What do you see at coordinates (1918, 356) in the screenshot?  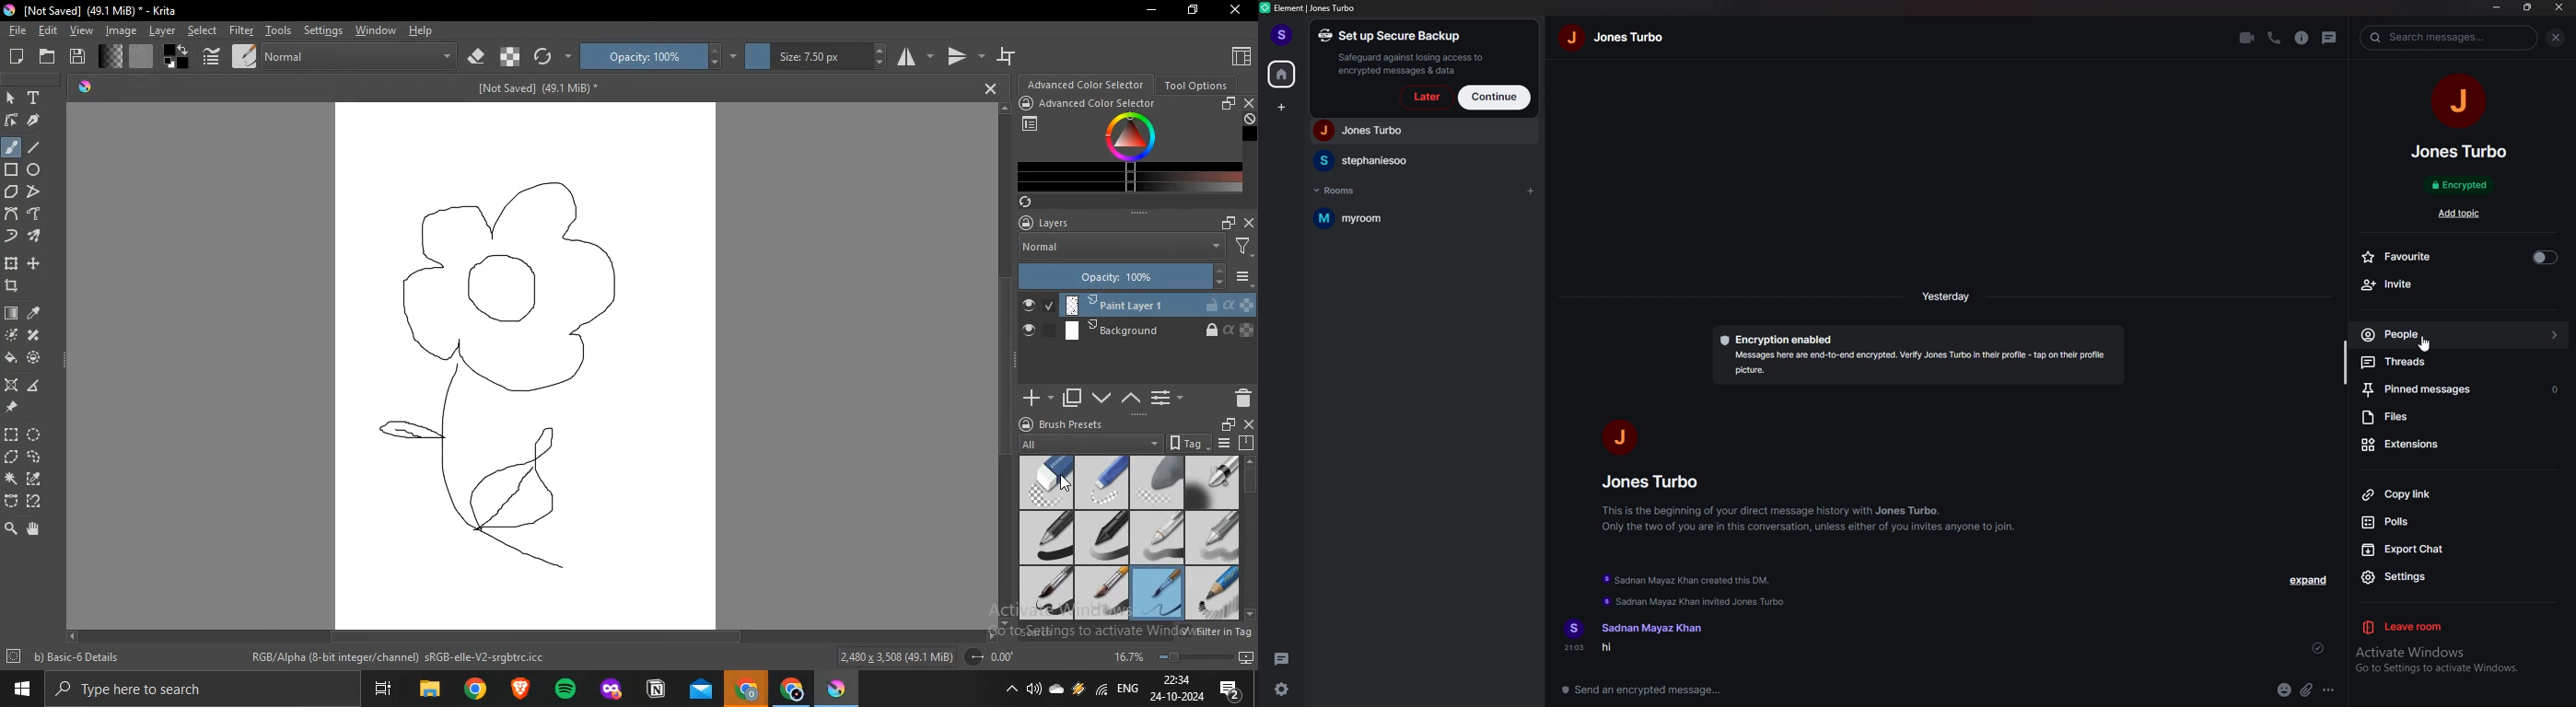 I see `encryption description` at bounding box center [1918, 356].